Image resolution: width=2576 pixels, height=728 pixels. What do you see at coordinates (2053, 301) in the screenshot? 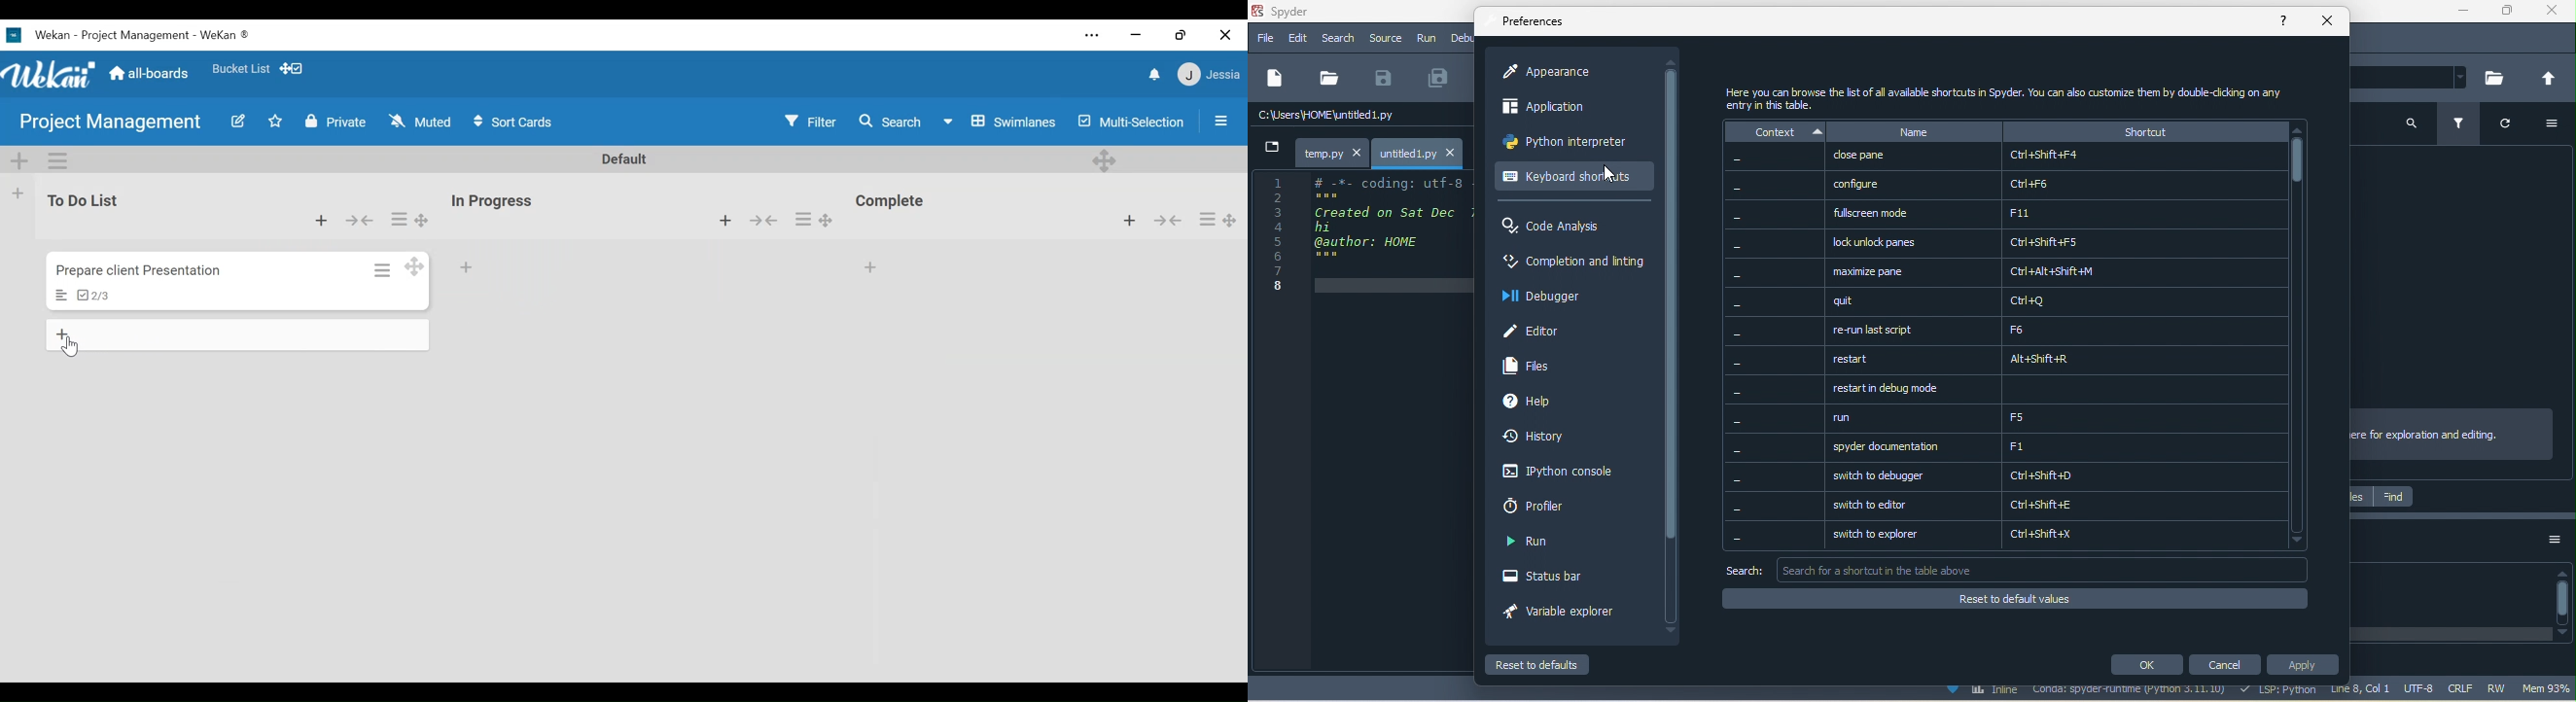
I see `quit` at bounding box center [2053, 301].